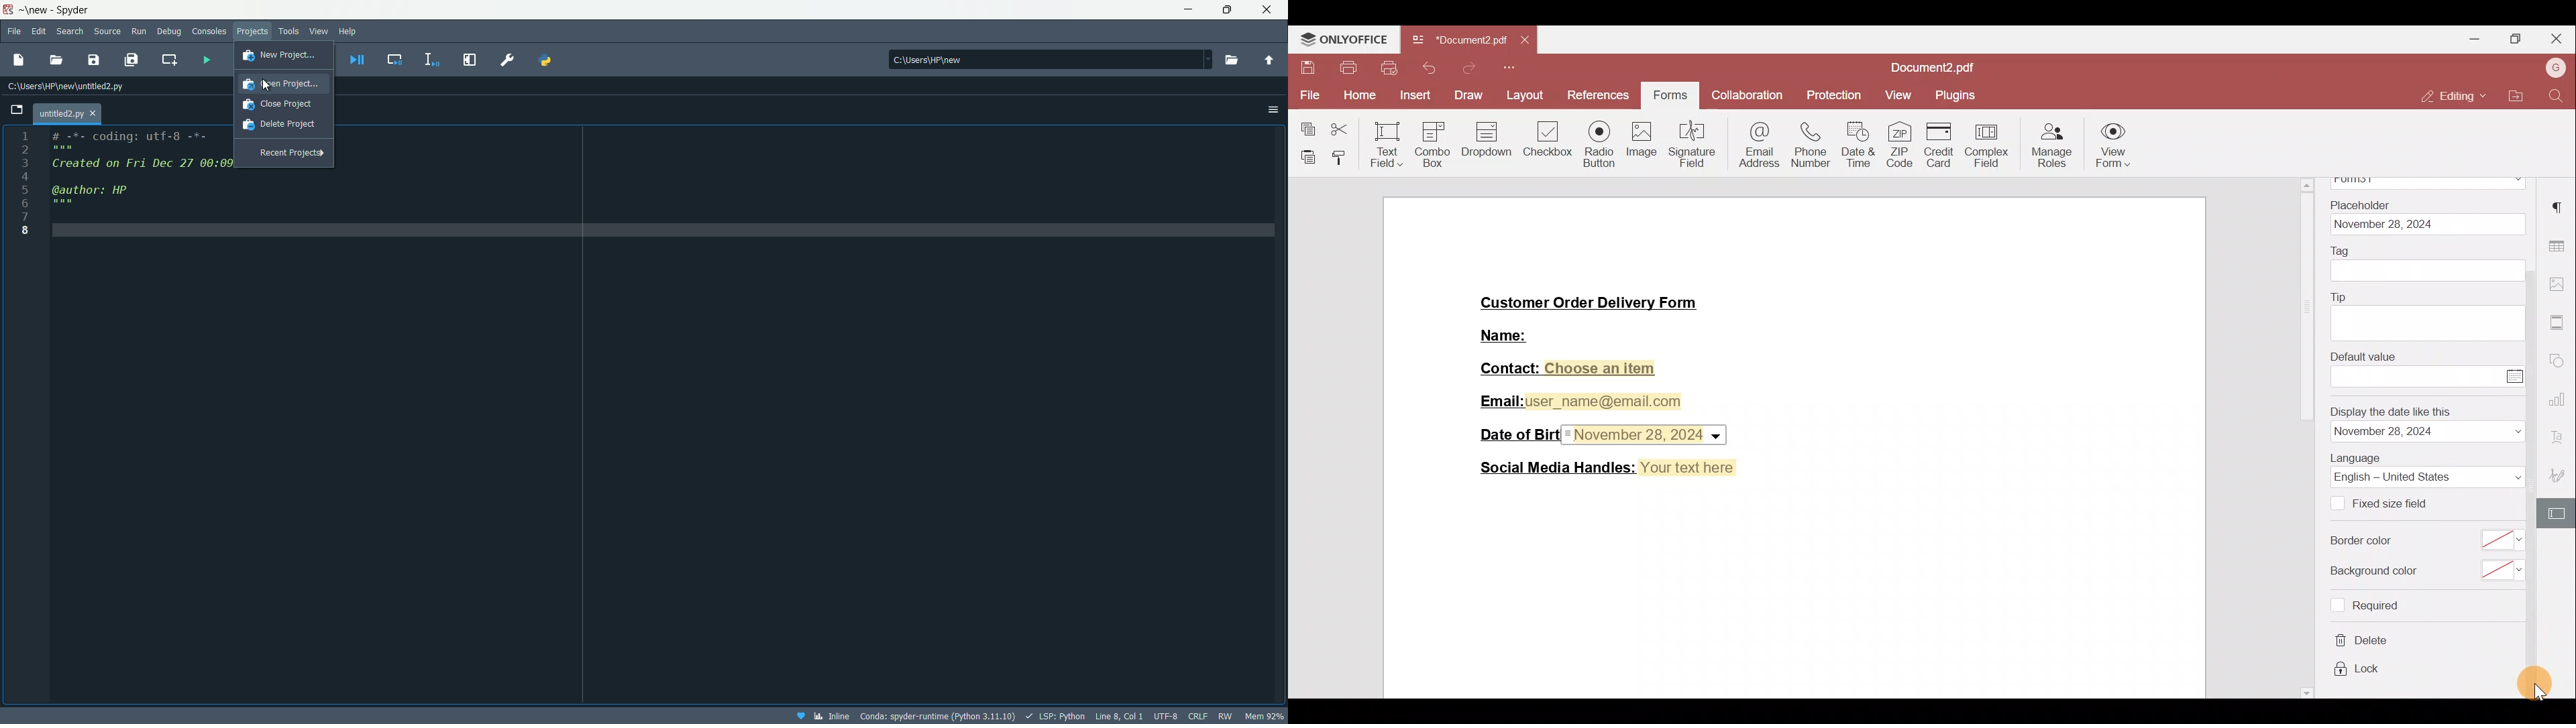  What do you see at coordinates (350, 29) in the screenshot?
I see `Help` at bounding box center [350, 29].